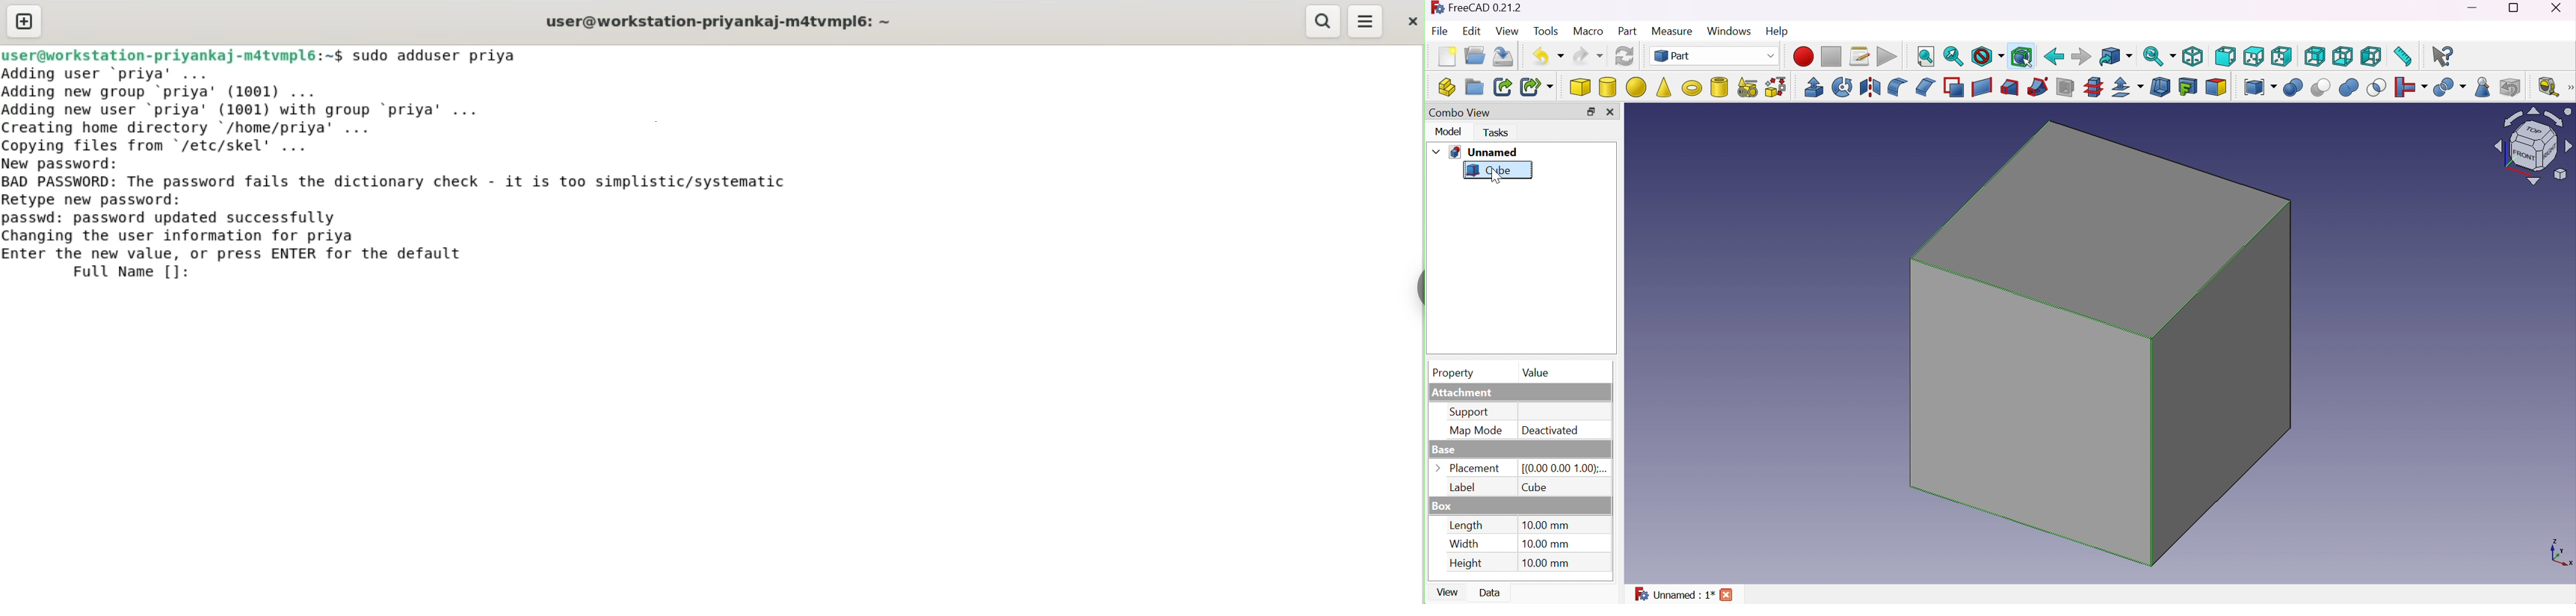 The image size is (2576, 616). I want to click on Map mode, so click(1478, 431).